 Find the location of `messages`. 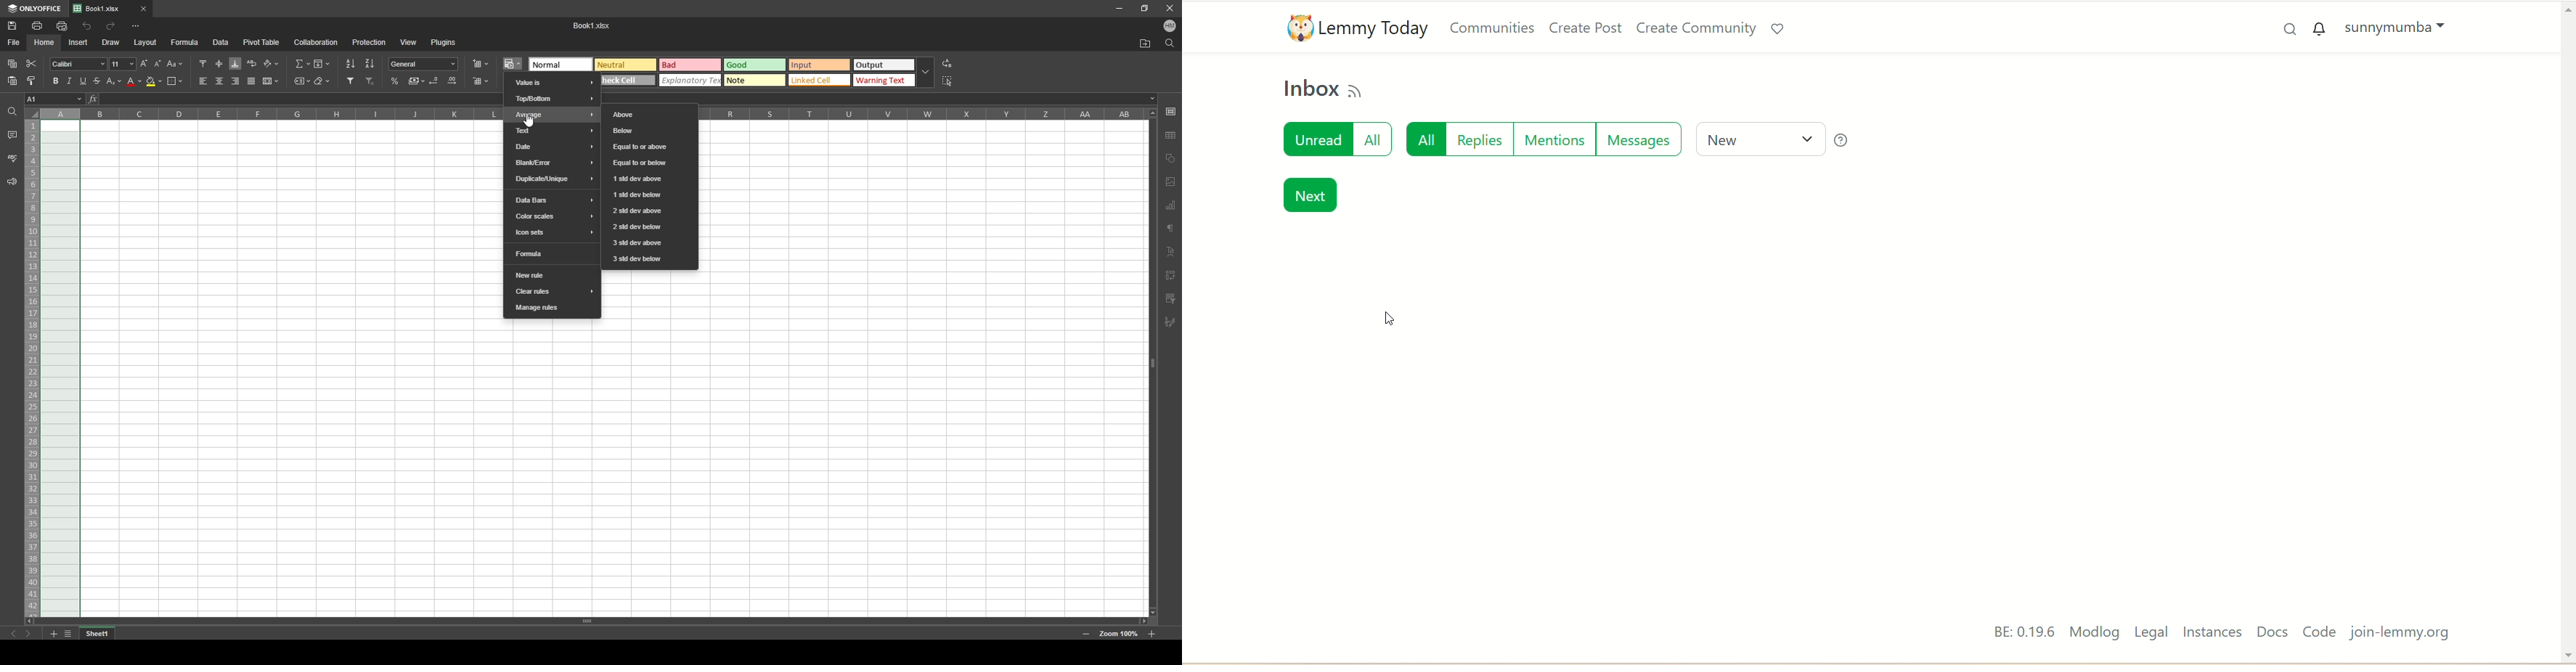

messages is located at coordinates (1640, 144).